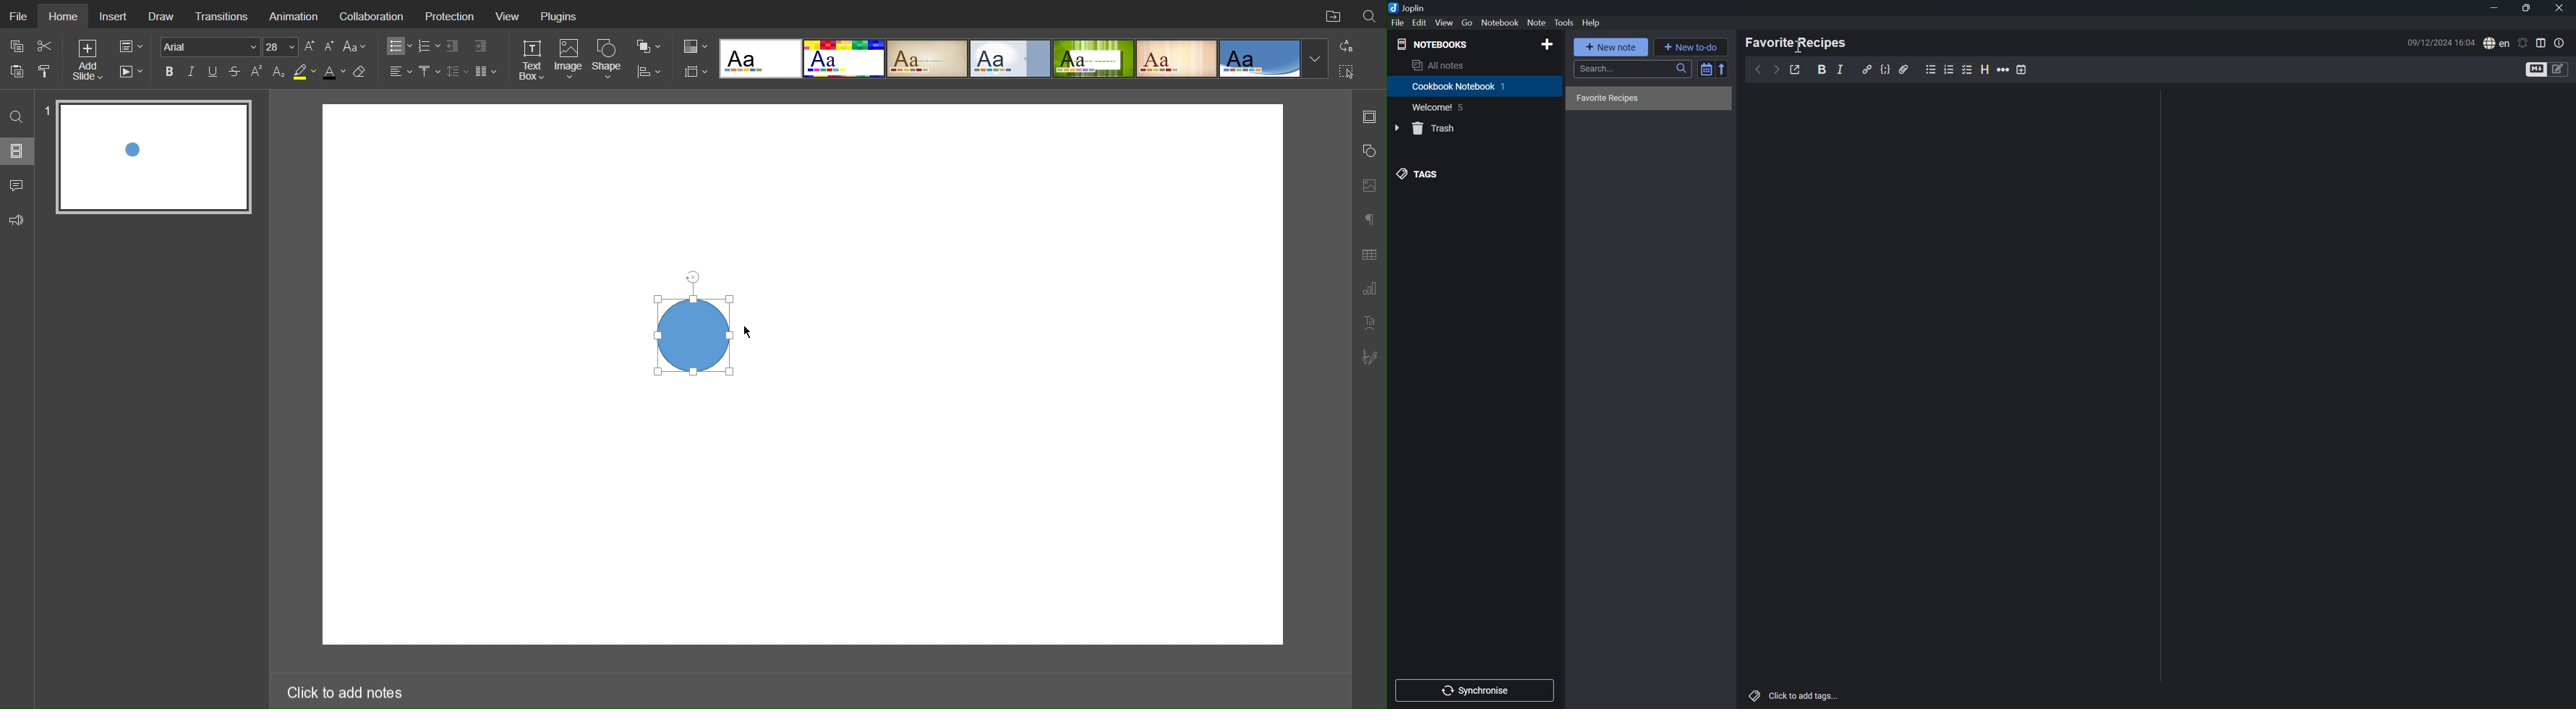  Describe the element at coordinates (1985, 67) in the screenshot. I see `Heading` at that location.